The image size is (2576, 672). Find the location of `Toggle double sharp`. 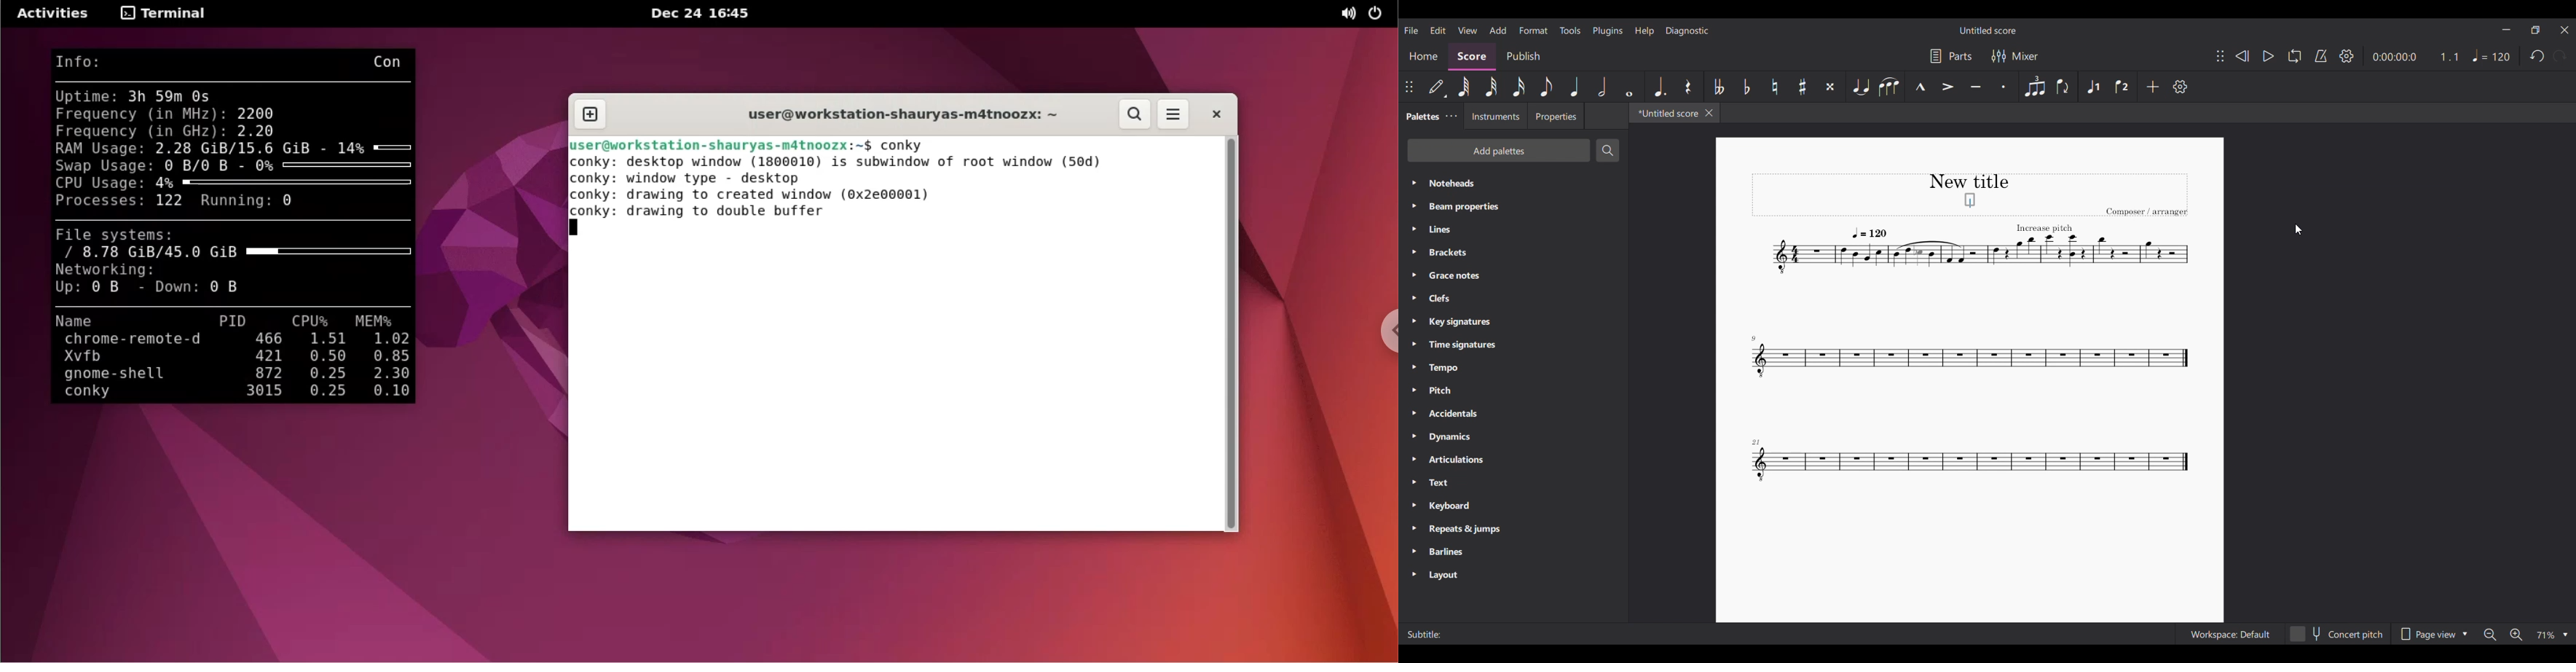

Toggle double sharp is located at coordinates (1830, 87).